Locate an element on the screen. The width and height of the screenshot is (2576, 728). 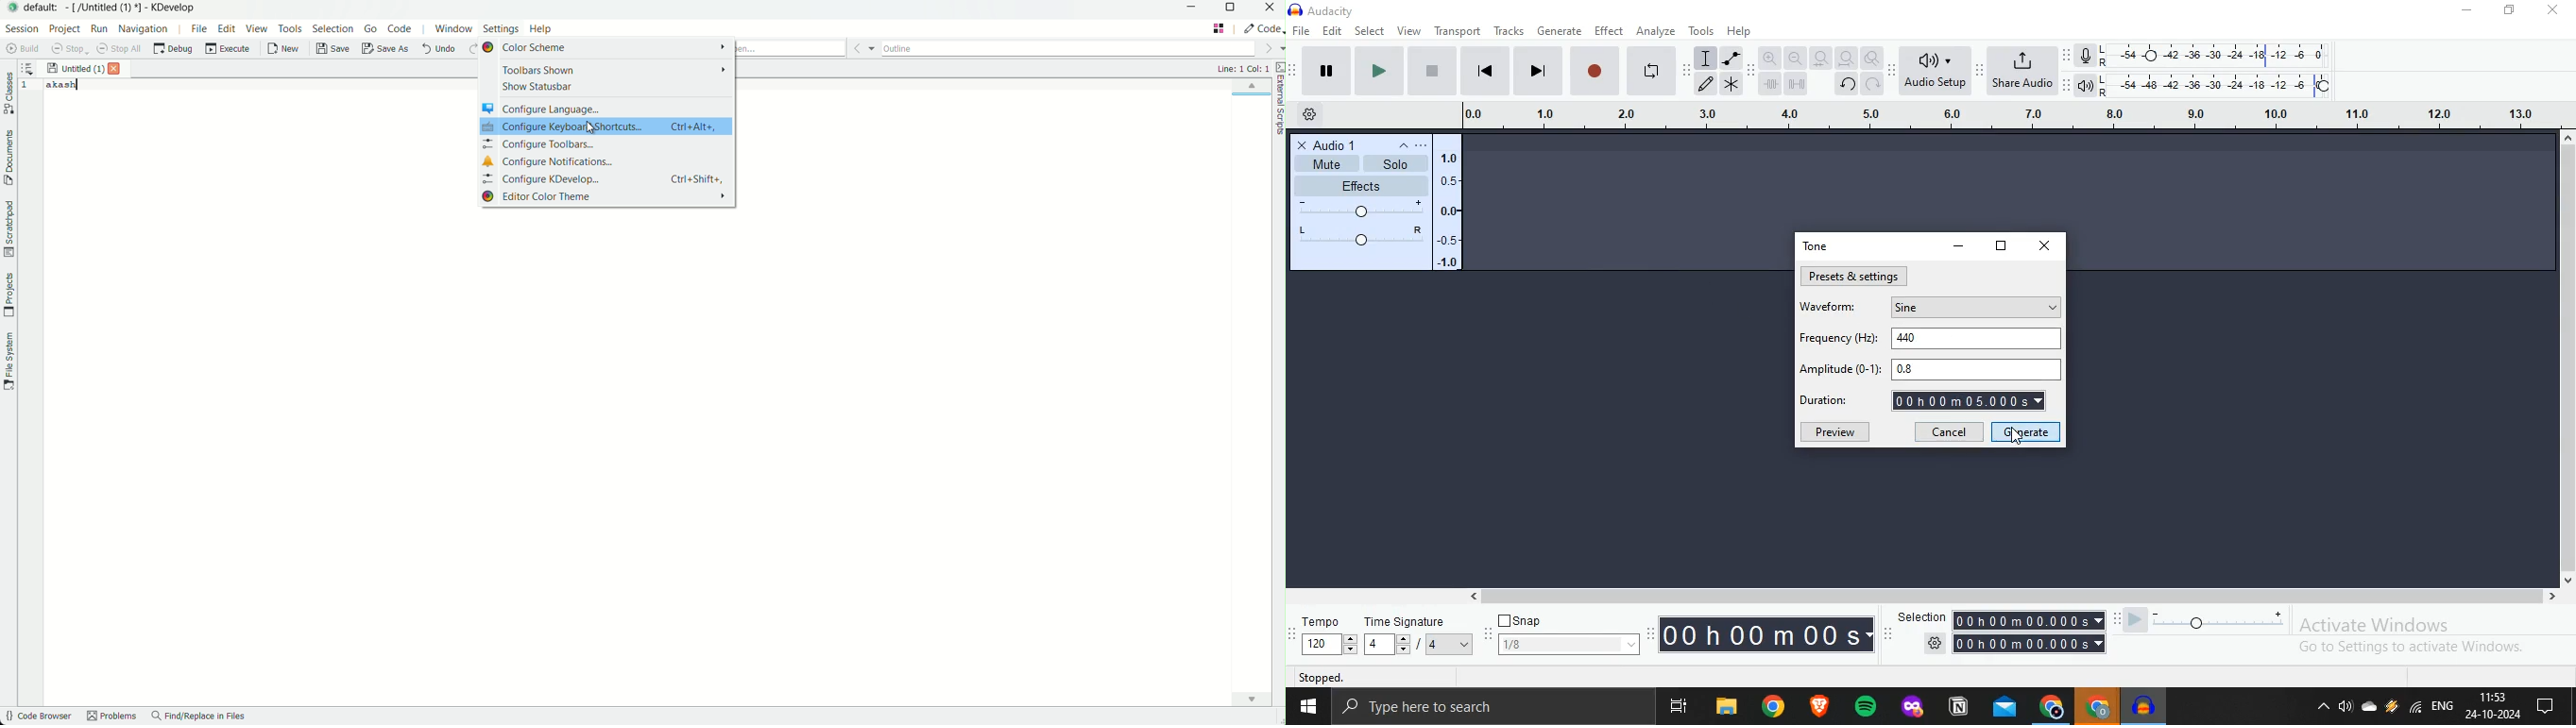
Time Signature is located at coordinates (1421, 635).